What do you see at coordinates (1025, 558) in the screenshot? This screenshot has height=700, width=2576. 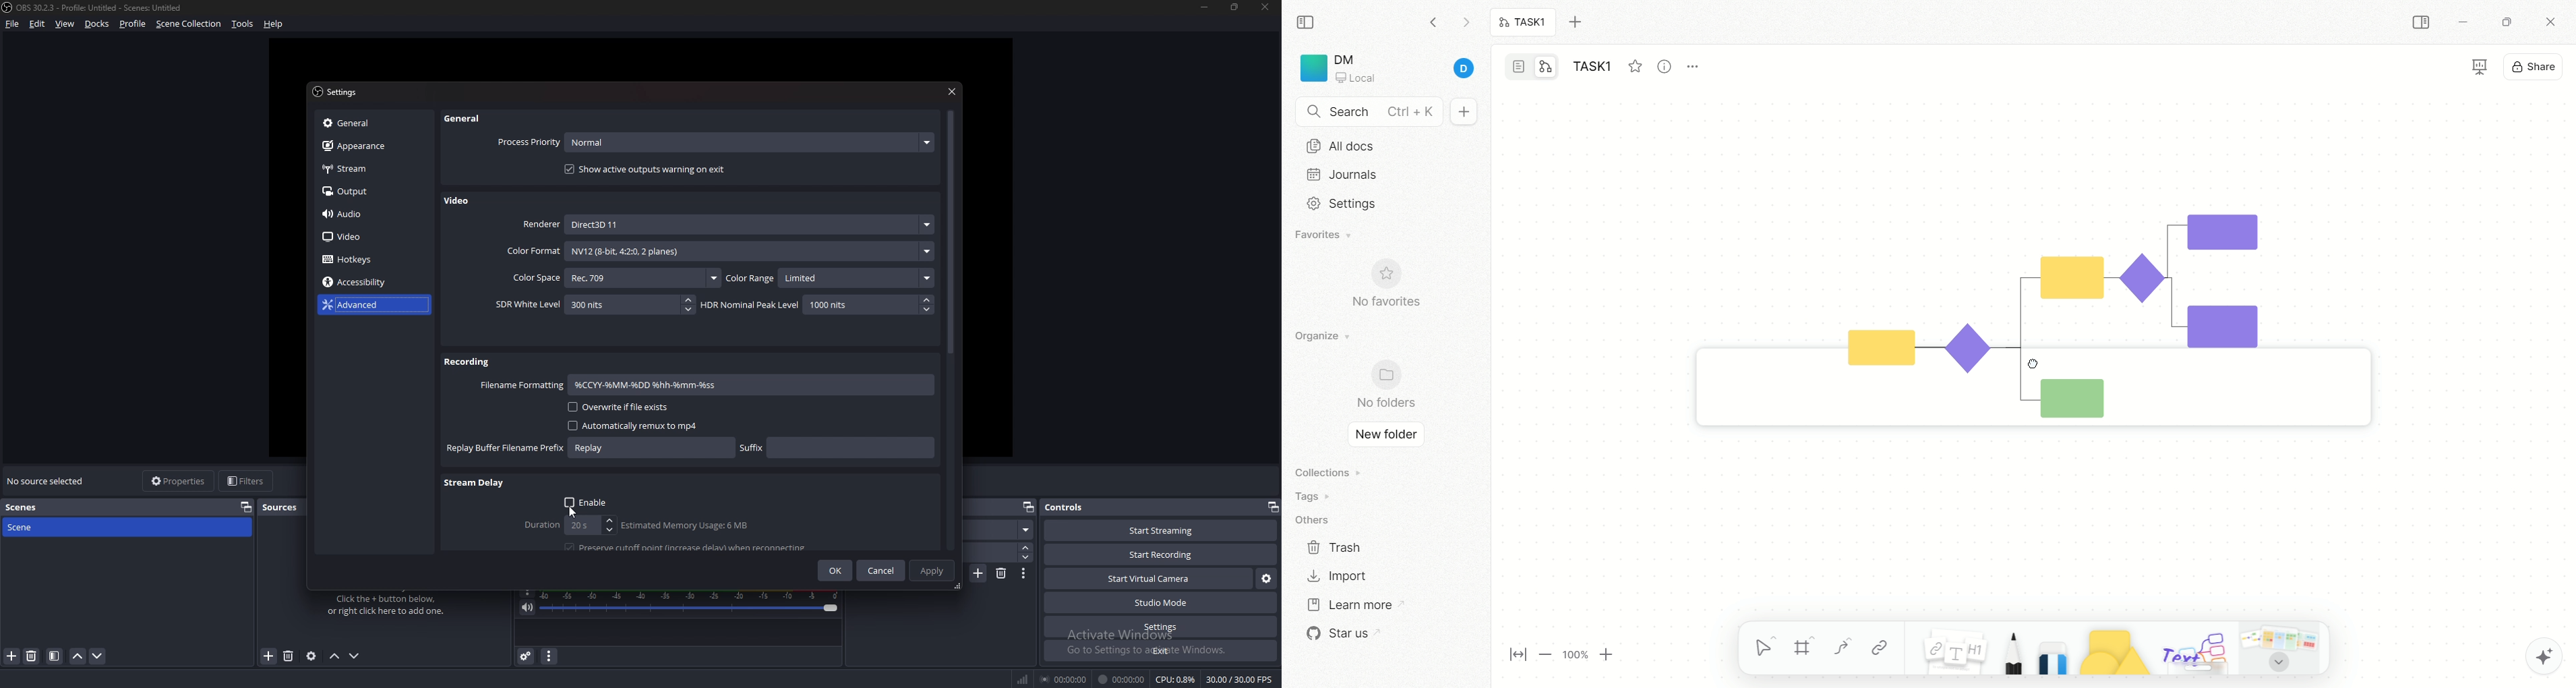 I see `decrease duration` at bounding box center [1025, 558].